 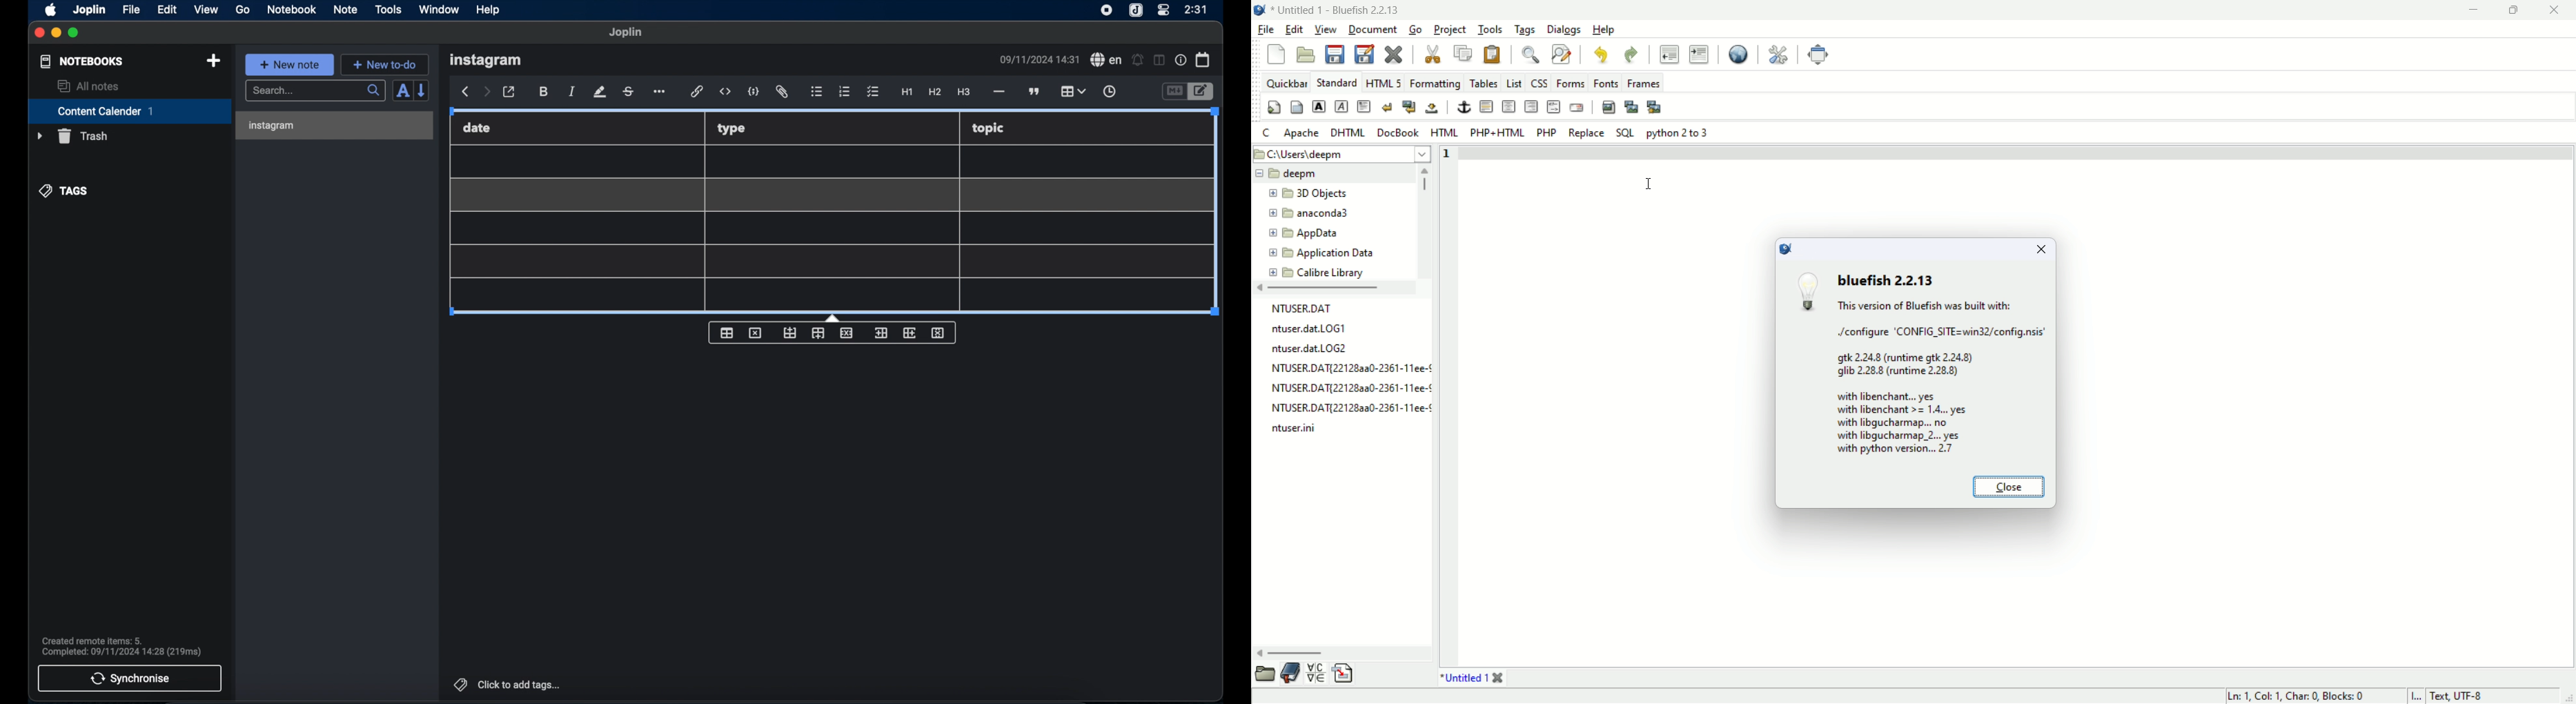 What do you see at coordinates (509, 92) in the screenshot?
I see `toggle external editor` at bounding box center [509, 92].